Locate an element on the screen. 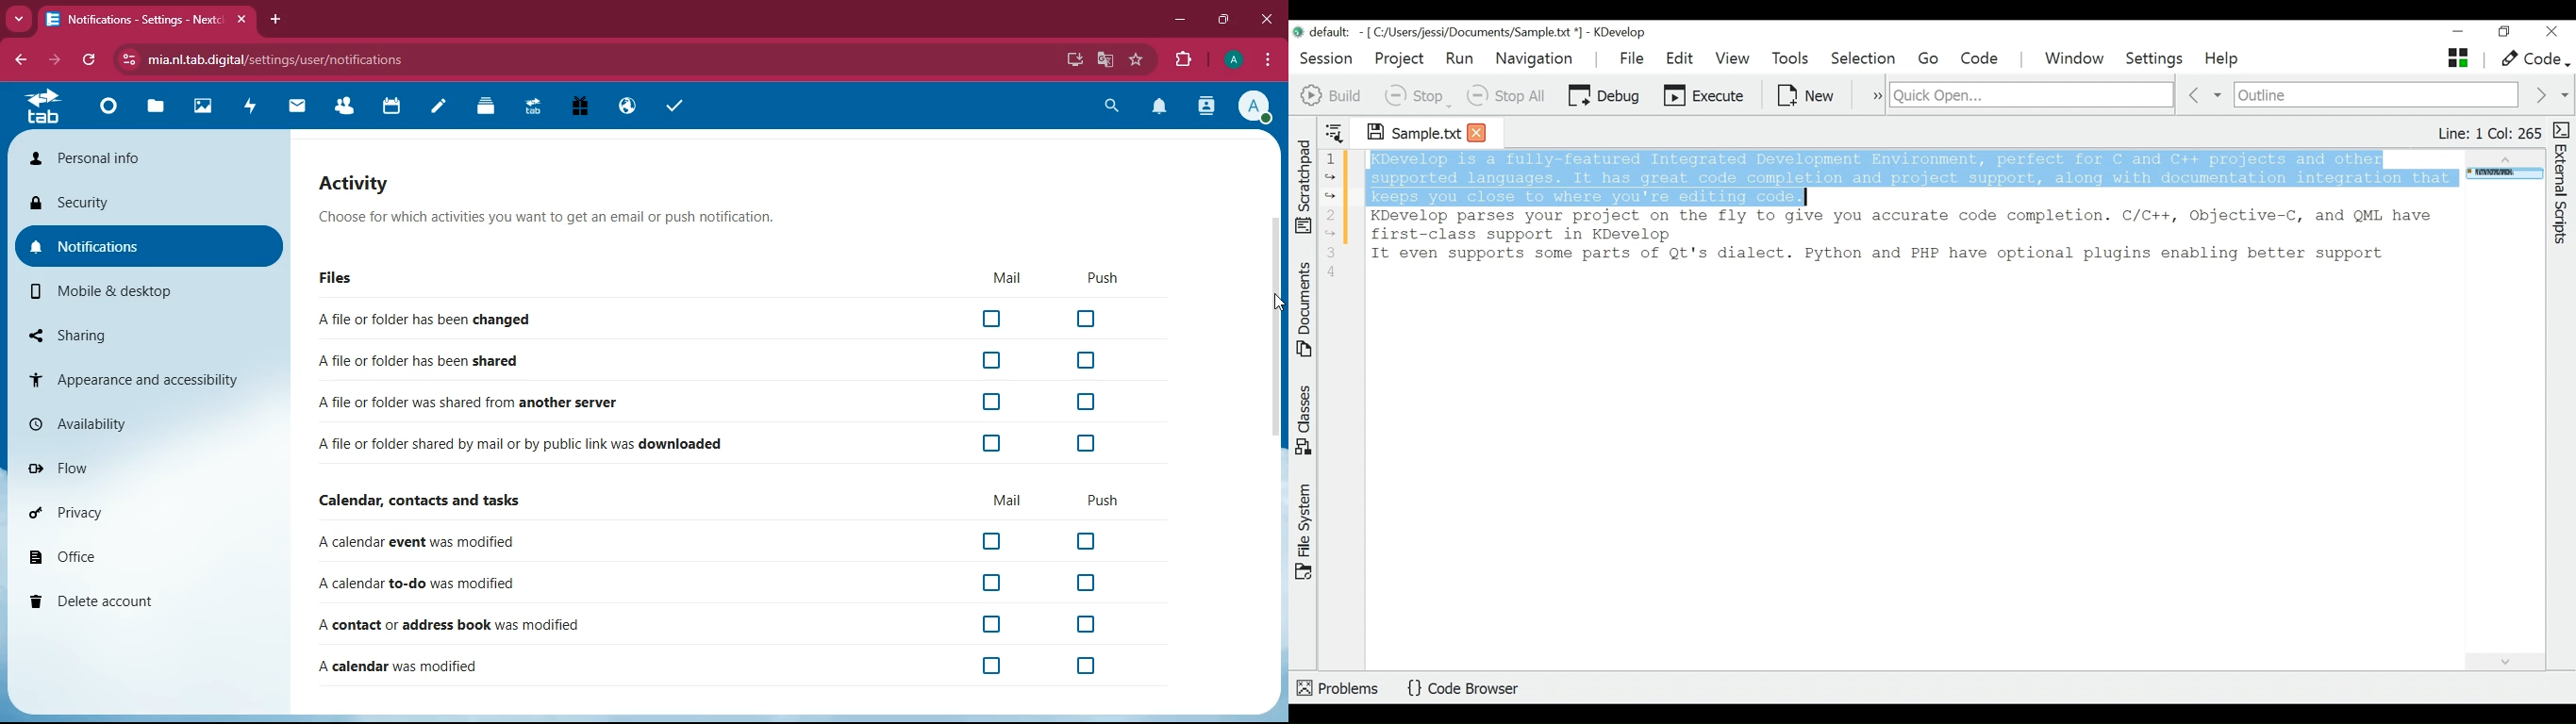 Image resolution: width=2576 pixels, height=728 pixels. A file or folder has been changed is located at coordinates (717, 319).